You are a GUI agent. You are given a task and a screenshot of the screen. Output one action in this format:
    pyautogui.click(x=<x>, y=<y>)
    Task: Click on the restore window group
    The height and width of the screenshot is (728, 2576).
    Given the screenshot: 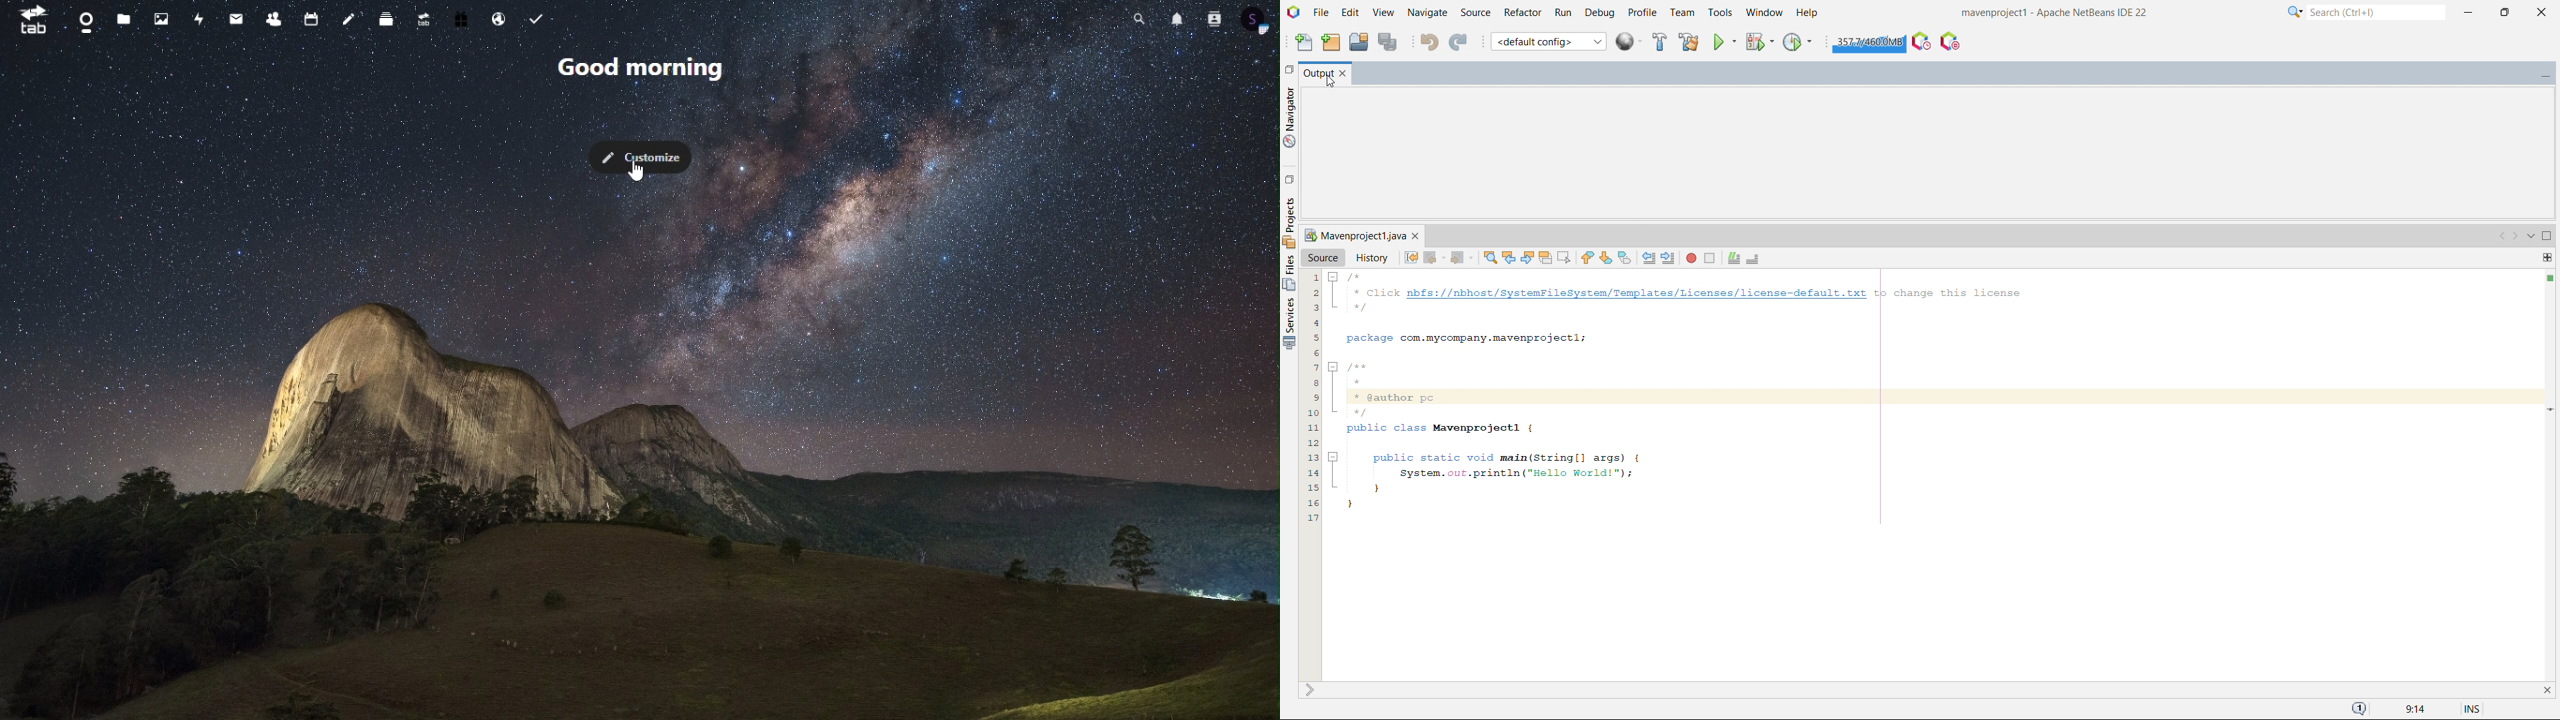 What is the action you would take?
    pyautogui.click(x=1288, y=68)
    